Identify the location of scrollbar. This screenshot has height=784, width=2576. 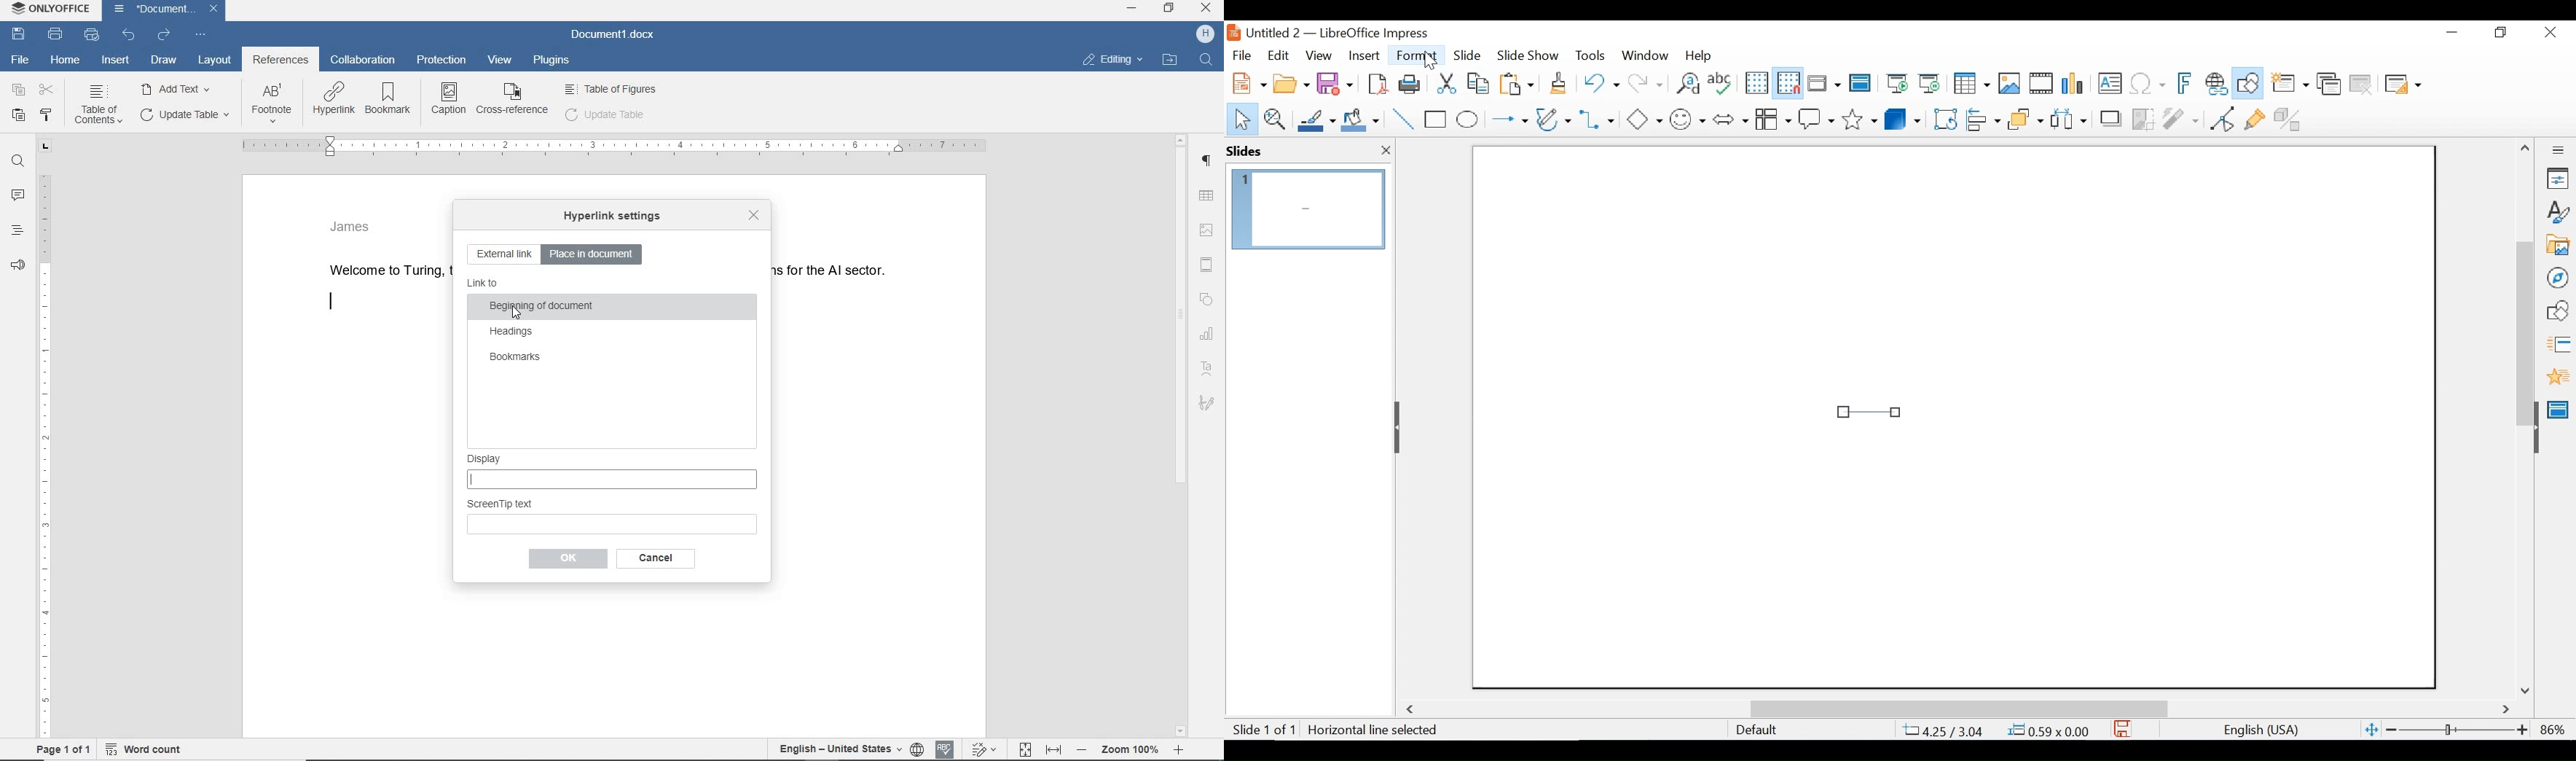
(1181, 434).